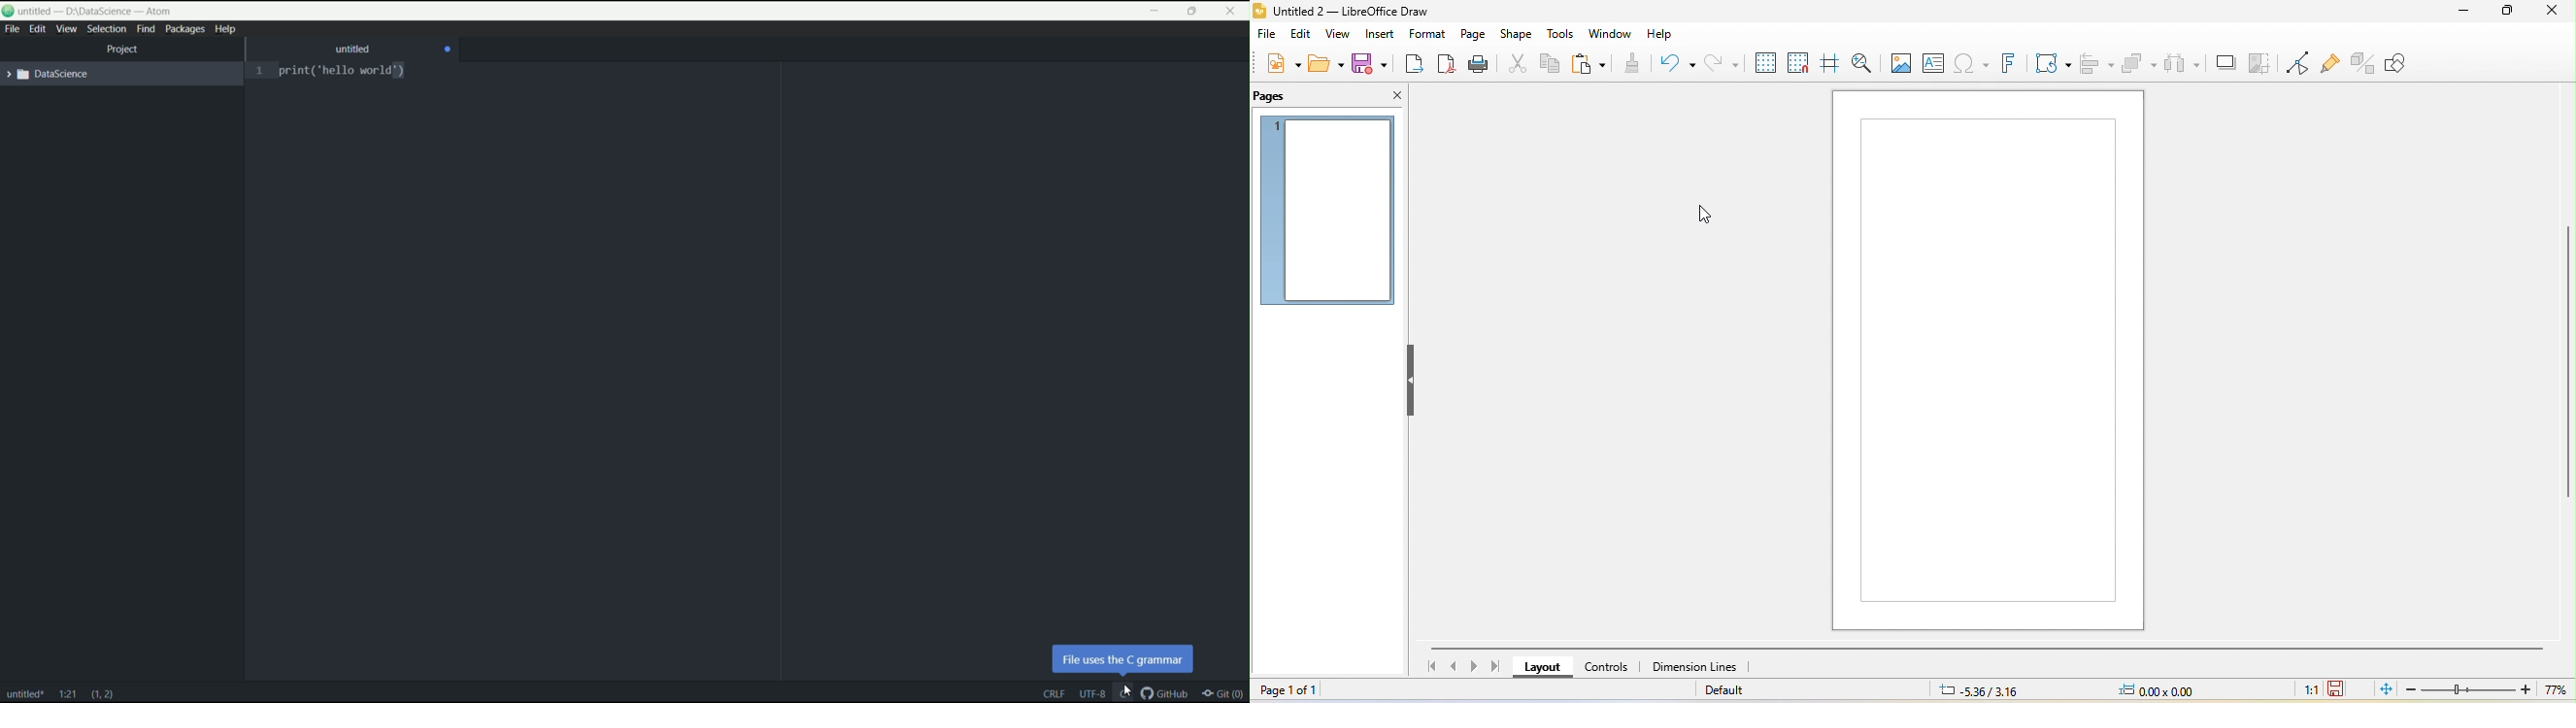  What do you see at coordinates (1561, 35) in the screenshot?
I see `tools` at bounding box center [1561, 35].